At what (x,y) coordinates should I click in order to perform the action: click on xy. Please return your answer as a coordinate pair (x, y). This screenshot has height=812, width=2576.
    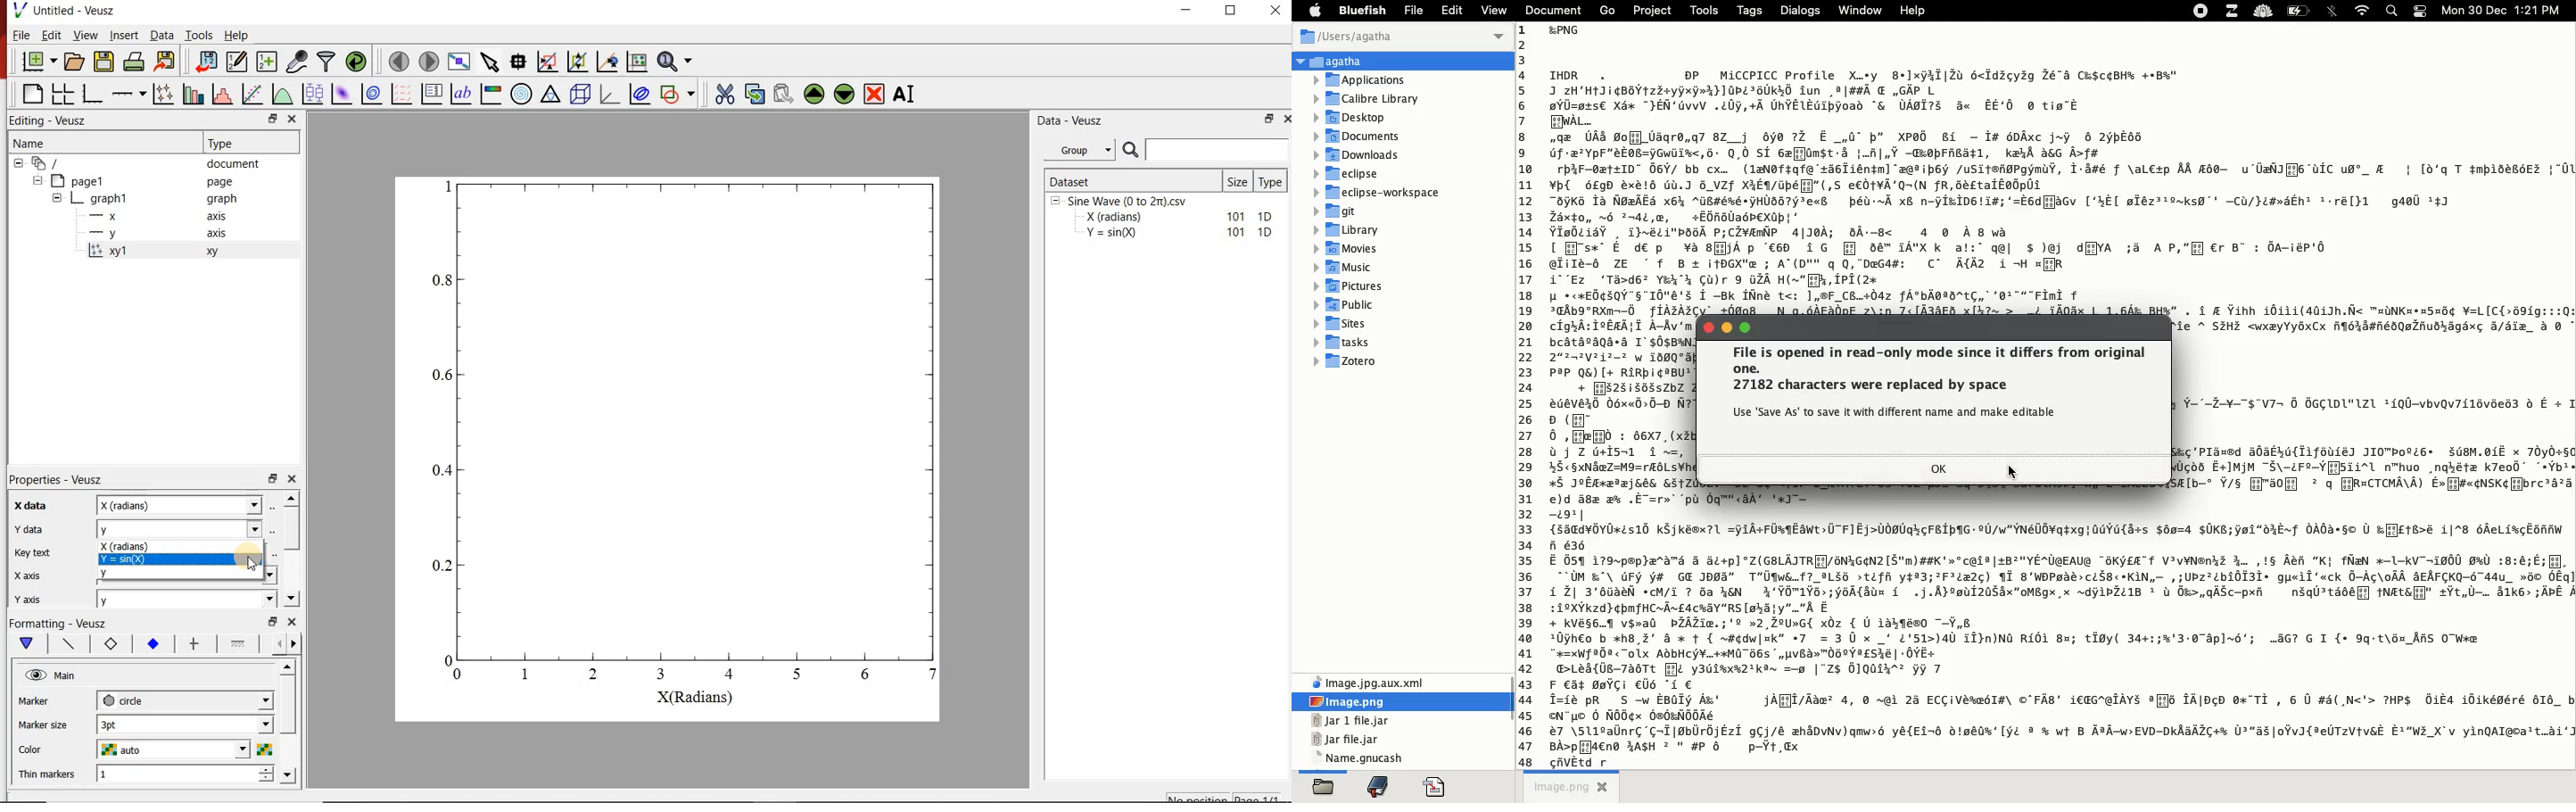
    Looking at the image, I should click on (209, 252).